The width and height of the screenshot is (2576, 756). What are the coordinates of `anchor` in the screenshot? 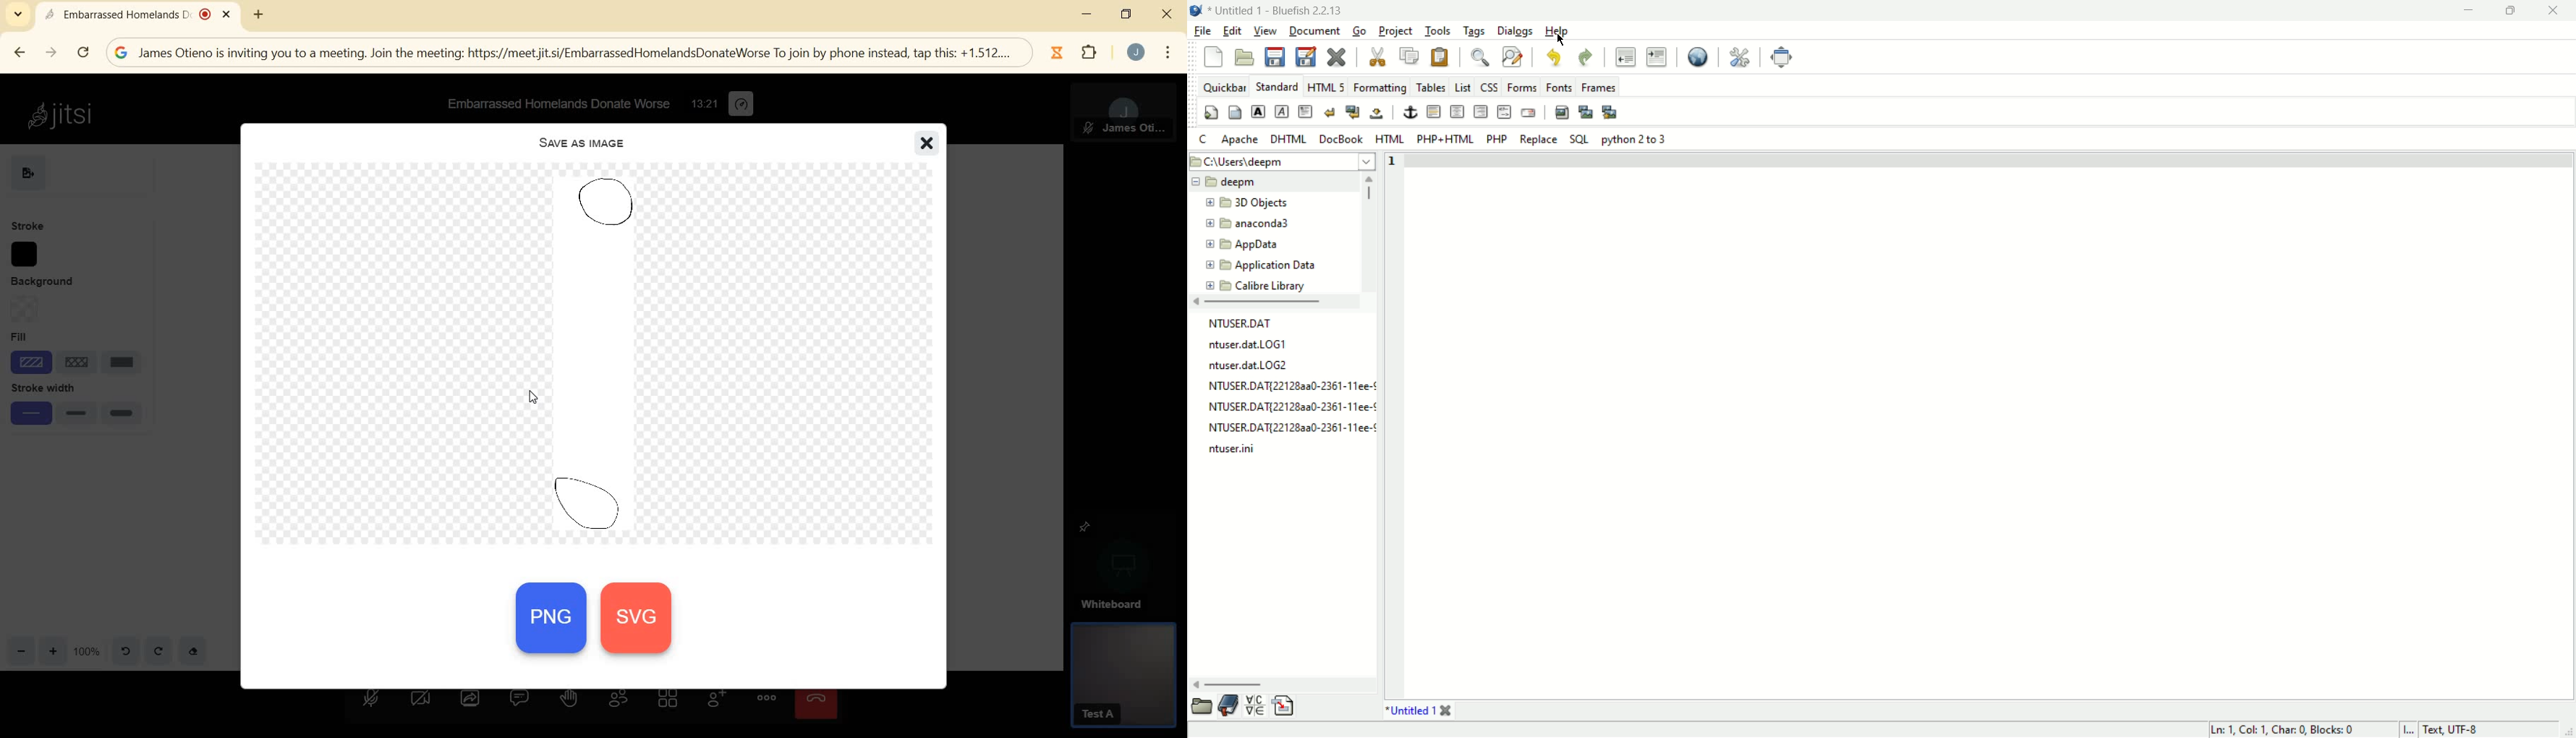 It's located at (1411, 113).